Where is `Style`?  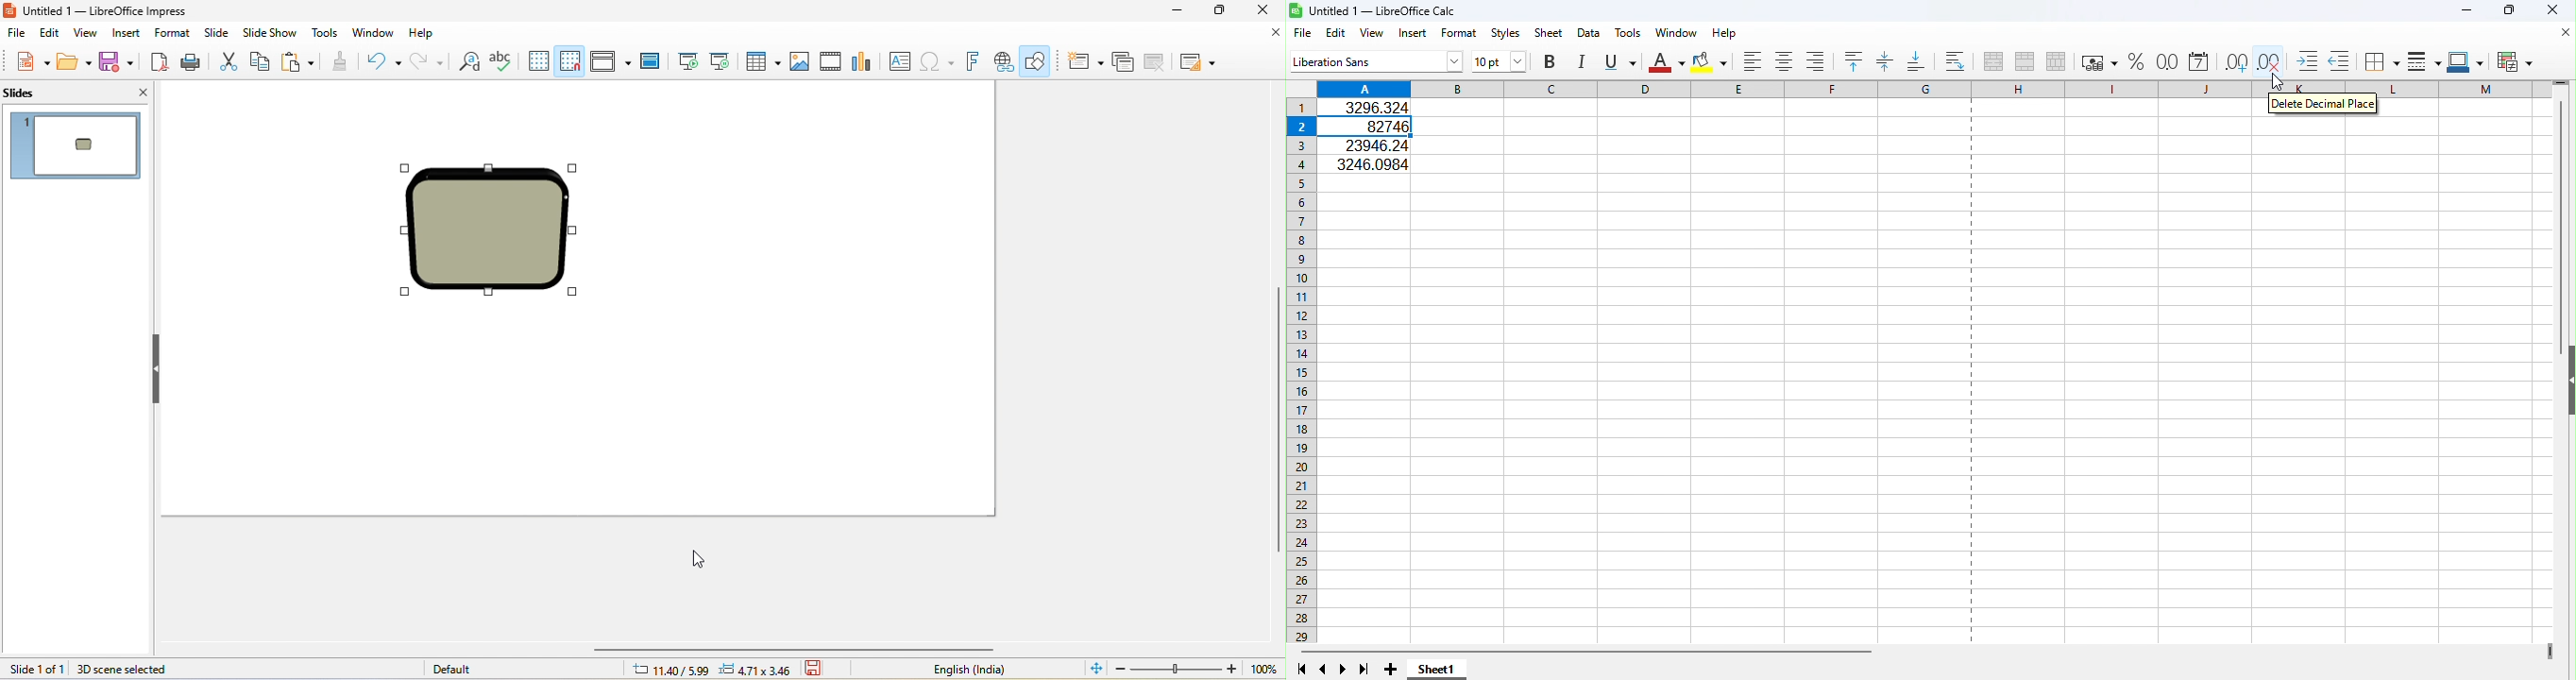
Style is located at coordinates (1502, 32).